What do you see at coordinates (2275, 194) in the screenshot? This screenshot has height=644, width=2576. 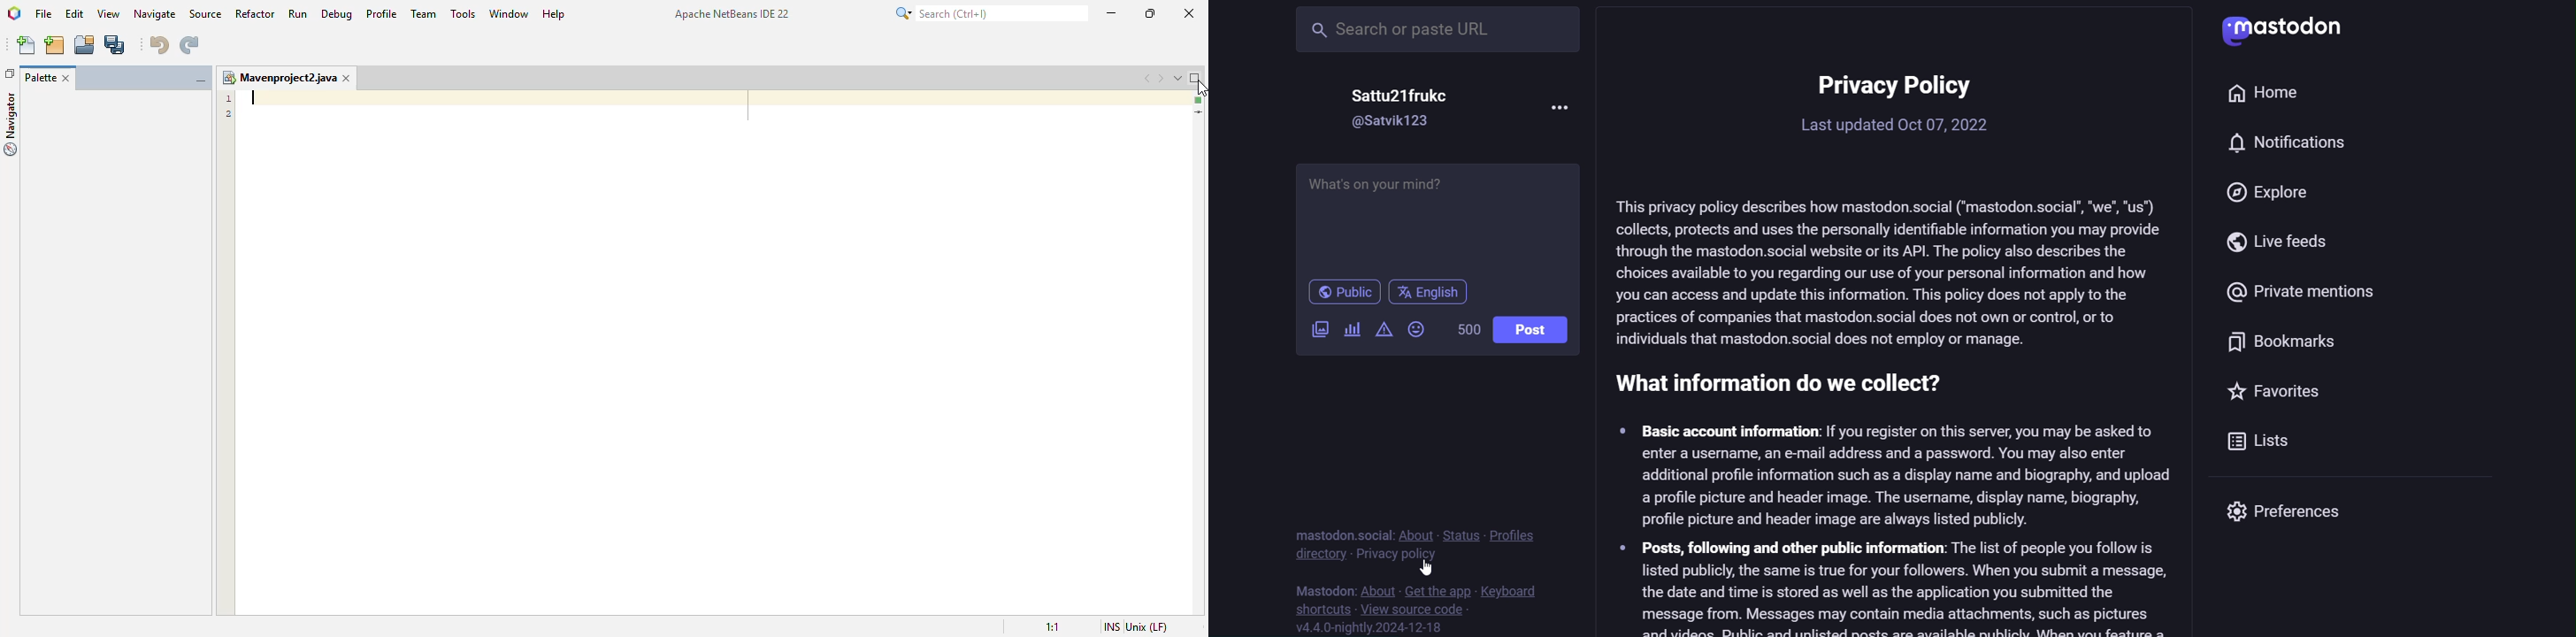 I see `explore` at bounding box center [2275, 194].